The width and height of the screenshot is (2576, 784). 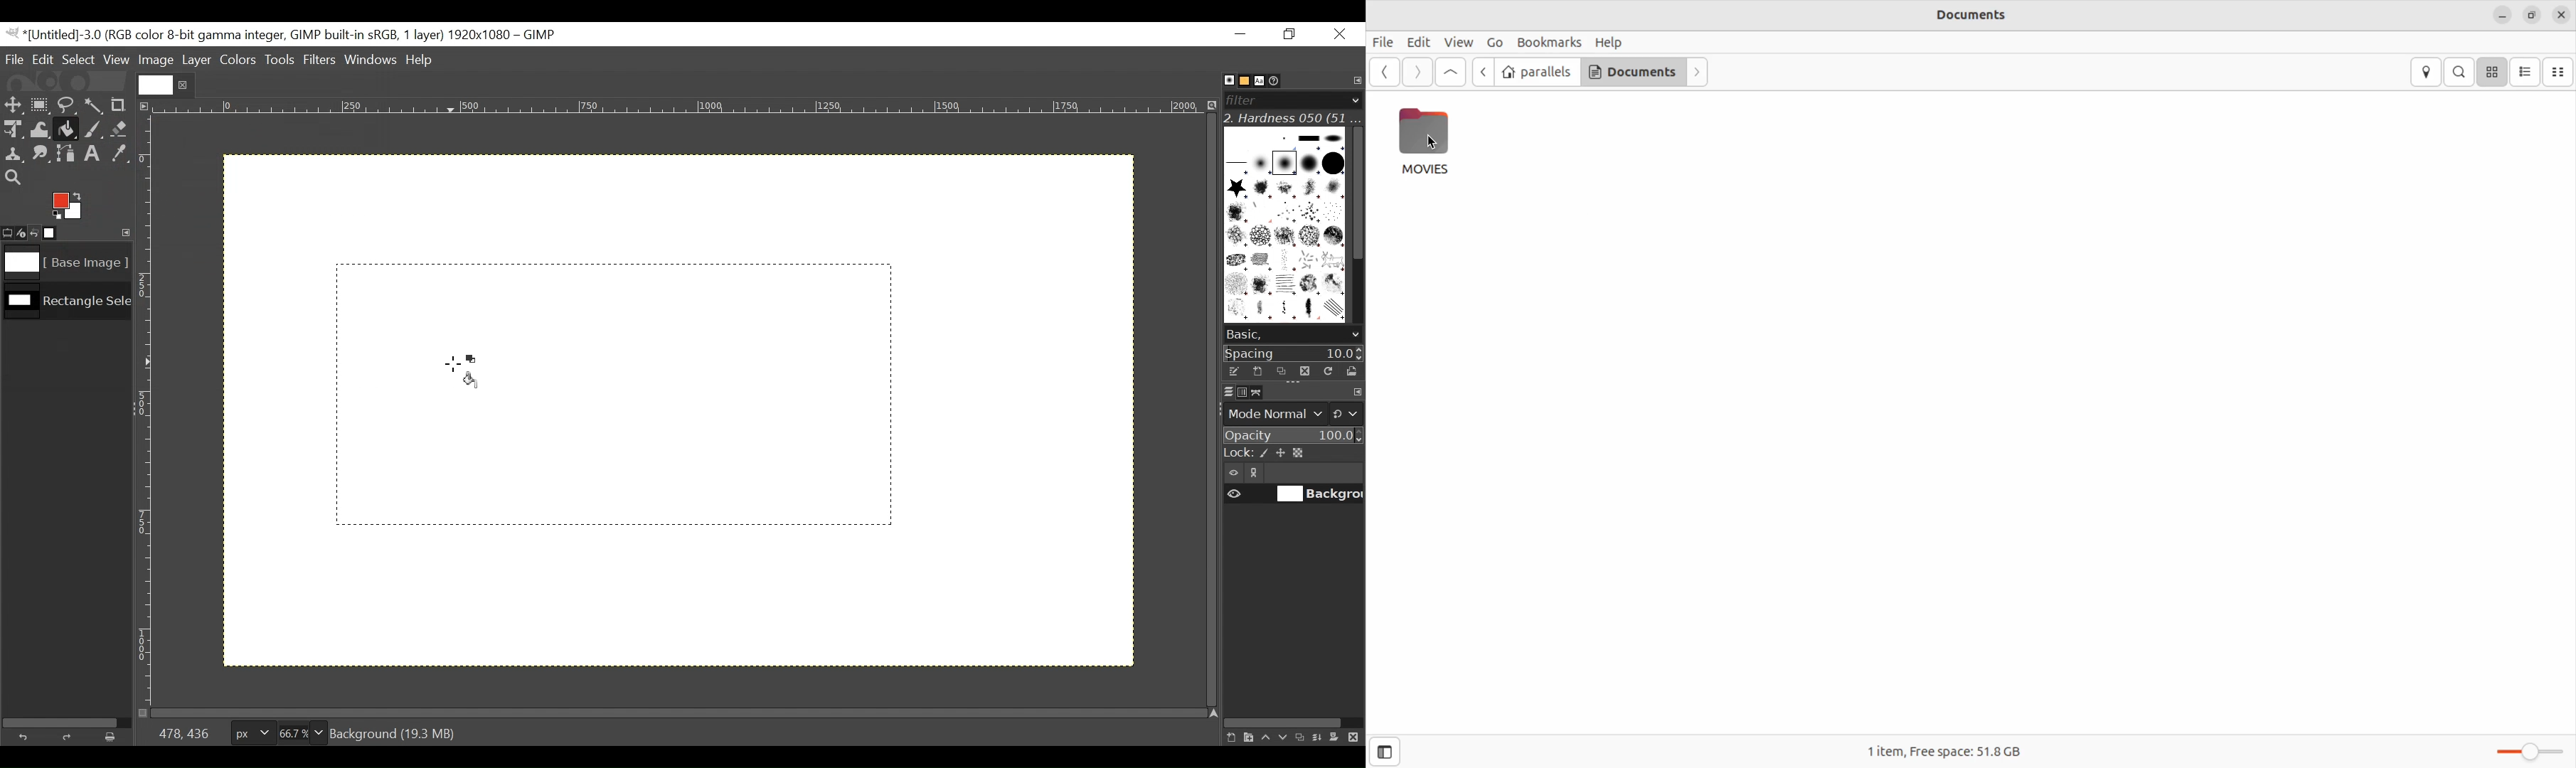 What do you see at coordinates (124, 105) in the screenshot?
I see `Crop tool` at bounding box center [124, 105].